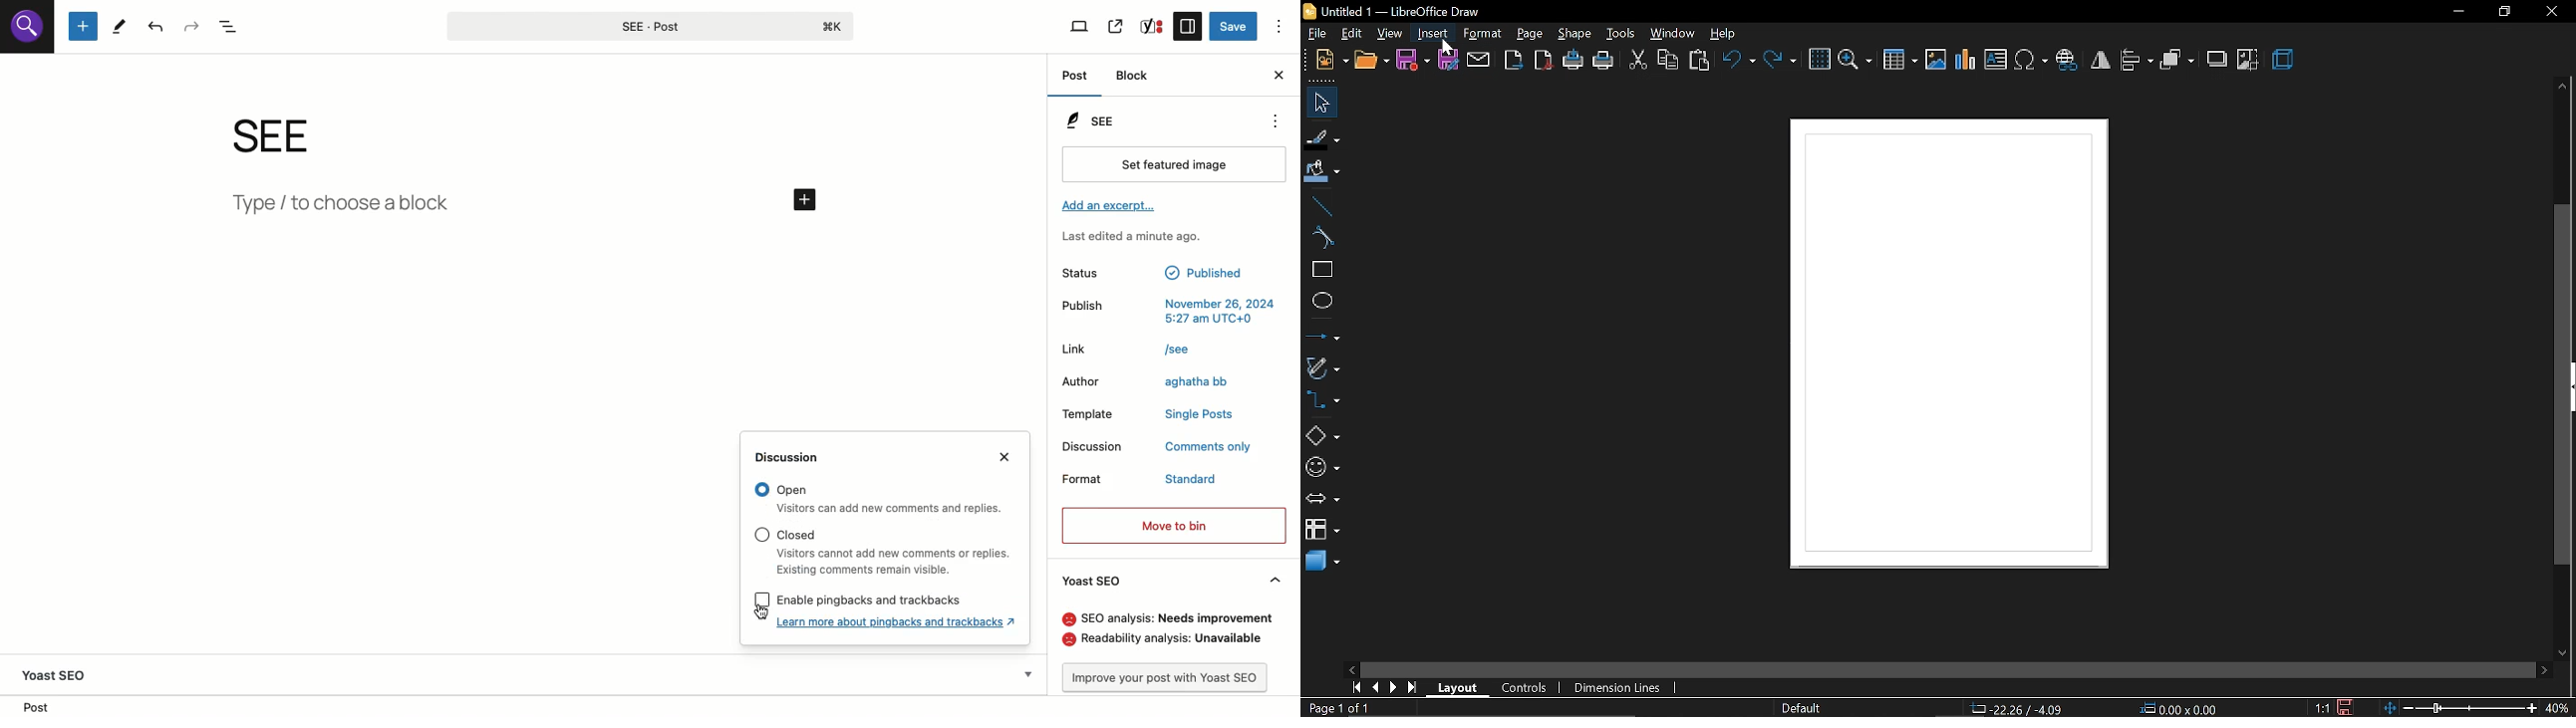 This screenshot has width=2576, height=728. What do you see at coordinates (2561, 383) in the screenshot?
I see `vertical scrollbar` at bounding box center [2561, 383].